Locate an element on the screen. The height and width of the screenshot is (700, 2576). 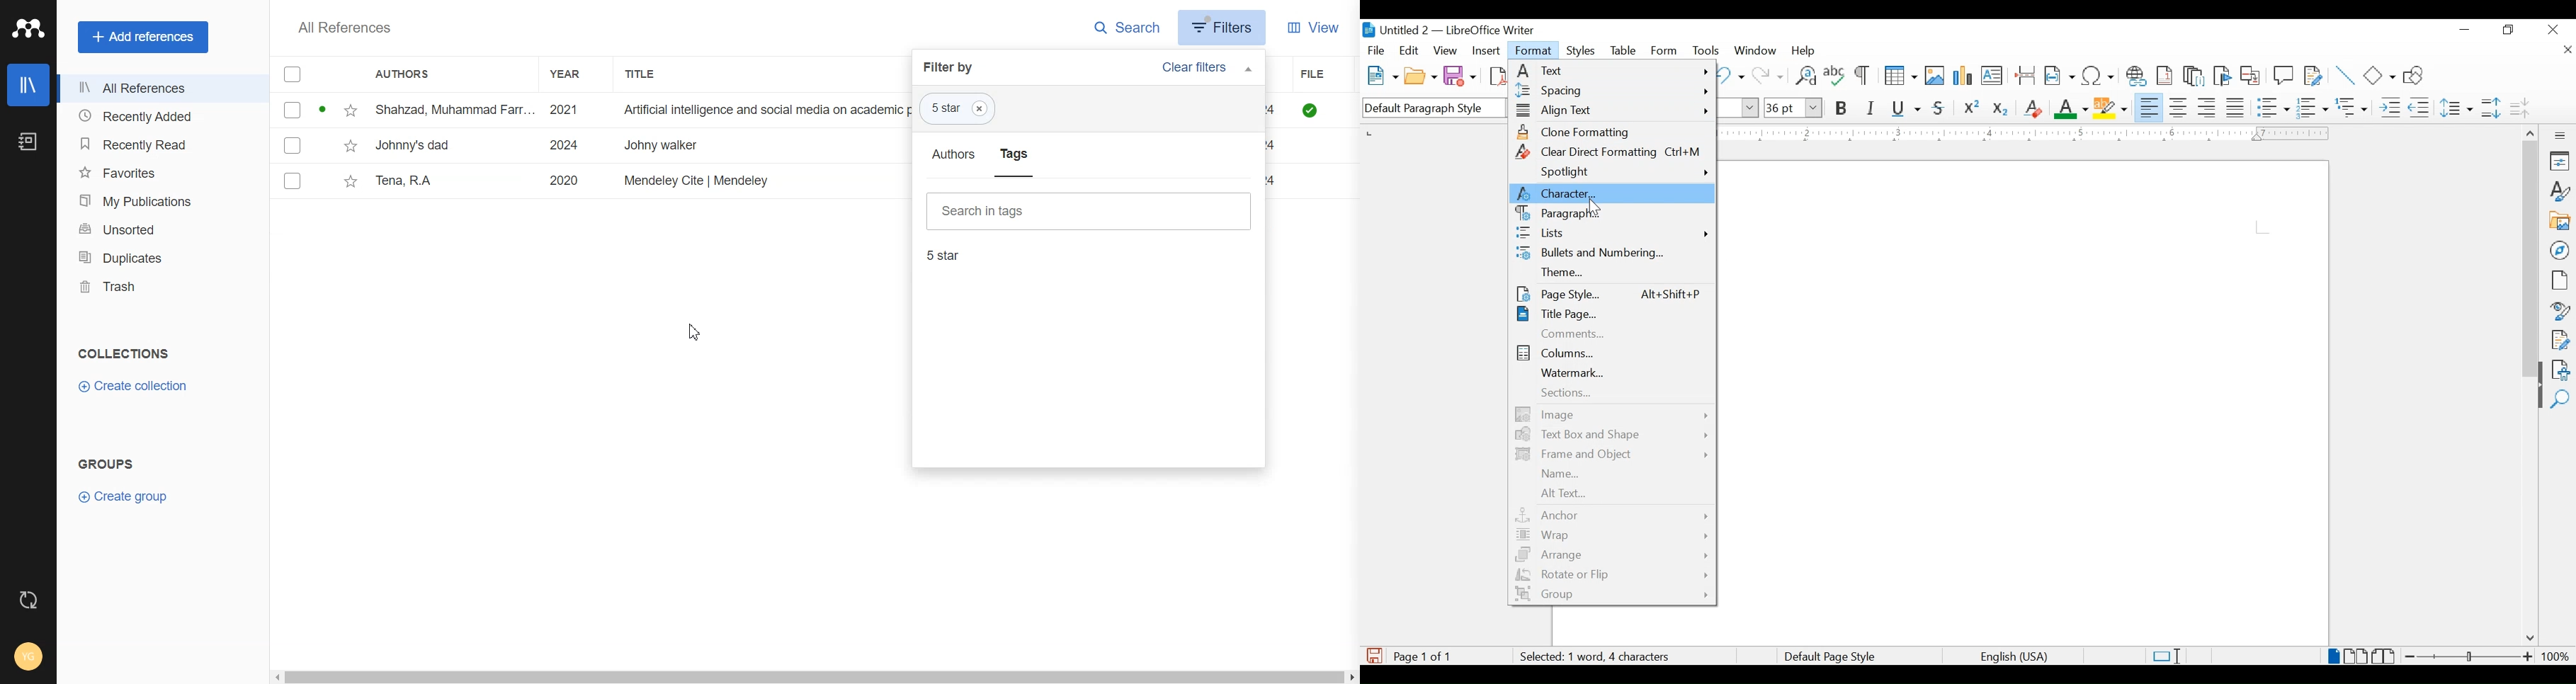
cursor is located at coordinates (1591, 203).